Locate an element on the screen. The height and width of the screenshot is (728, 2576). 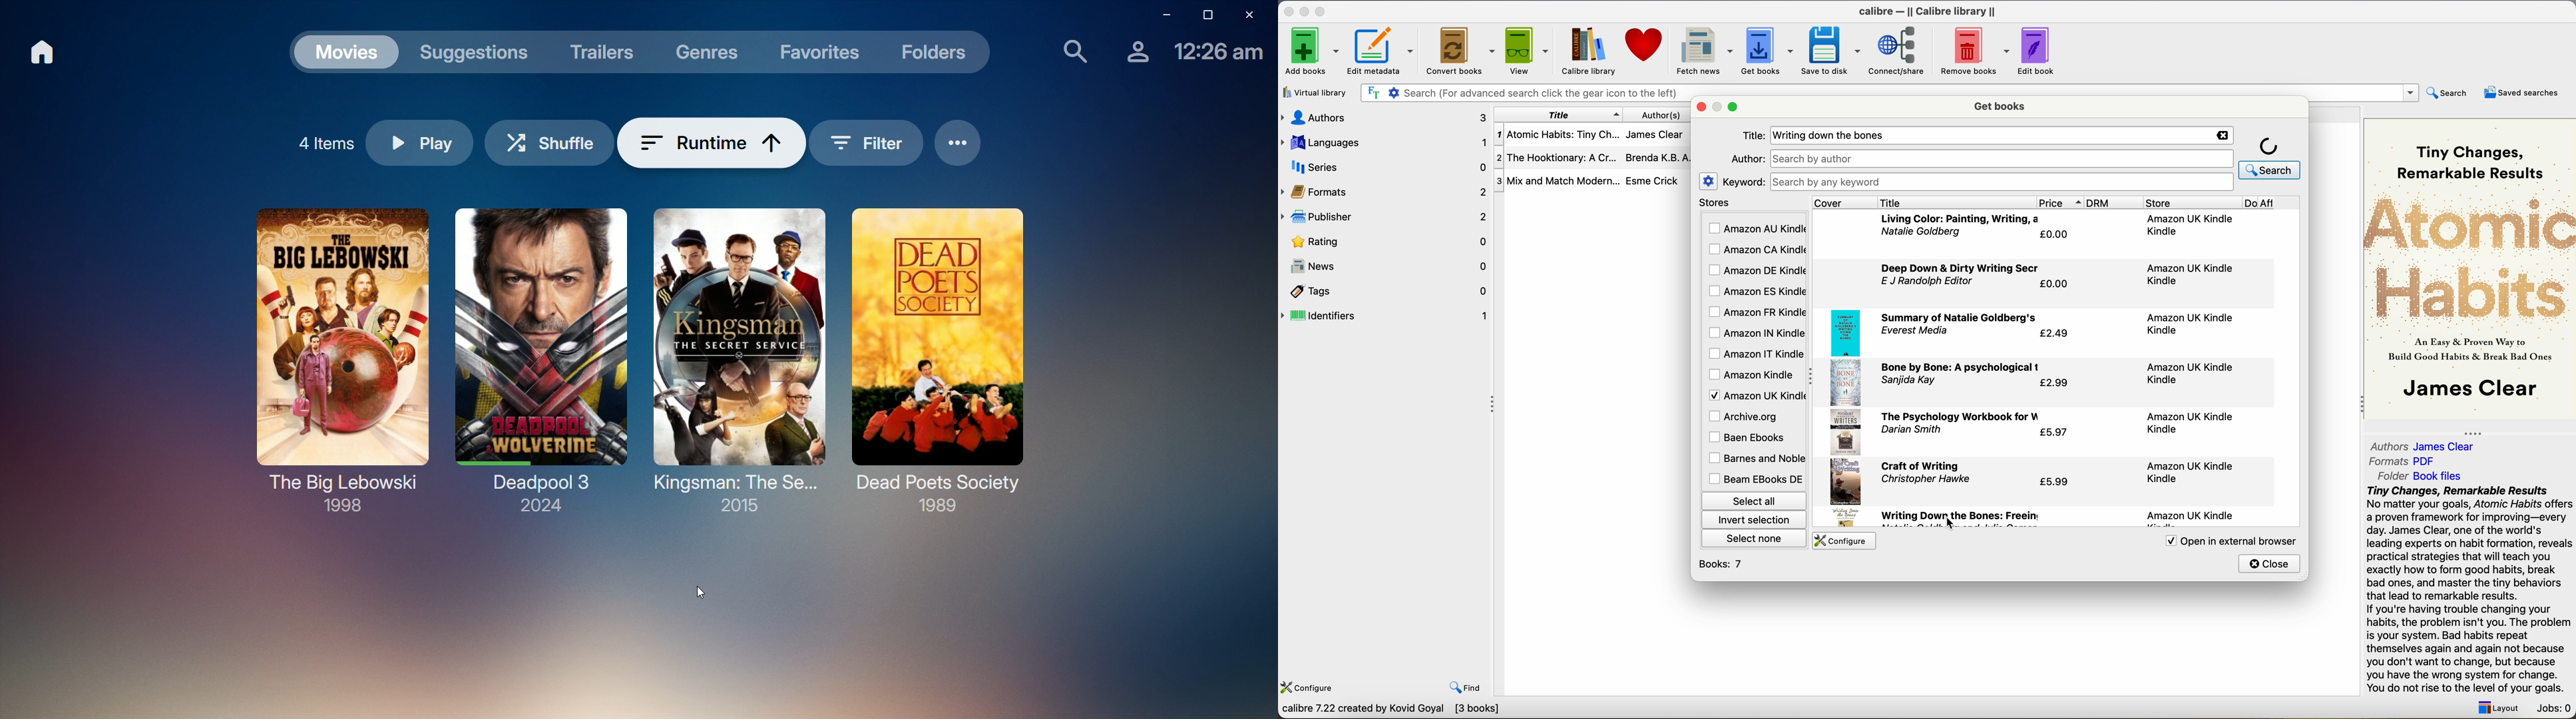
clear is located at coordinates (2221, 135).